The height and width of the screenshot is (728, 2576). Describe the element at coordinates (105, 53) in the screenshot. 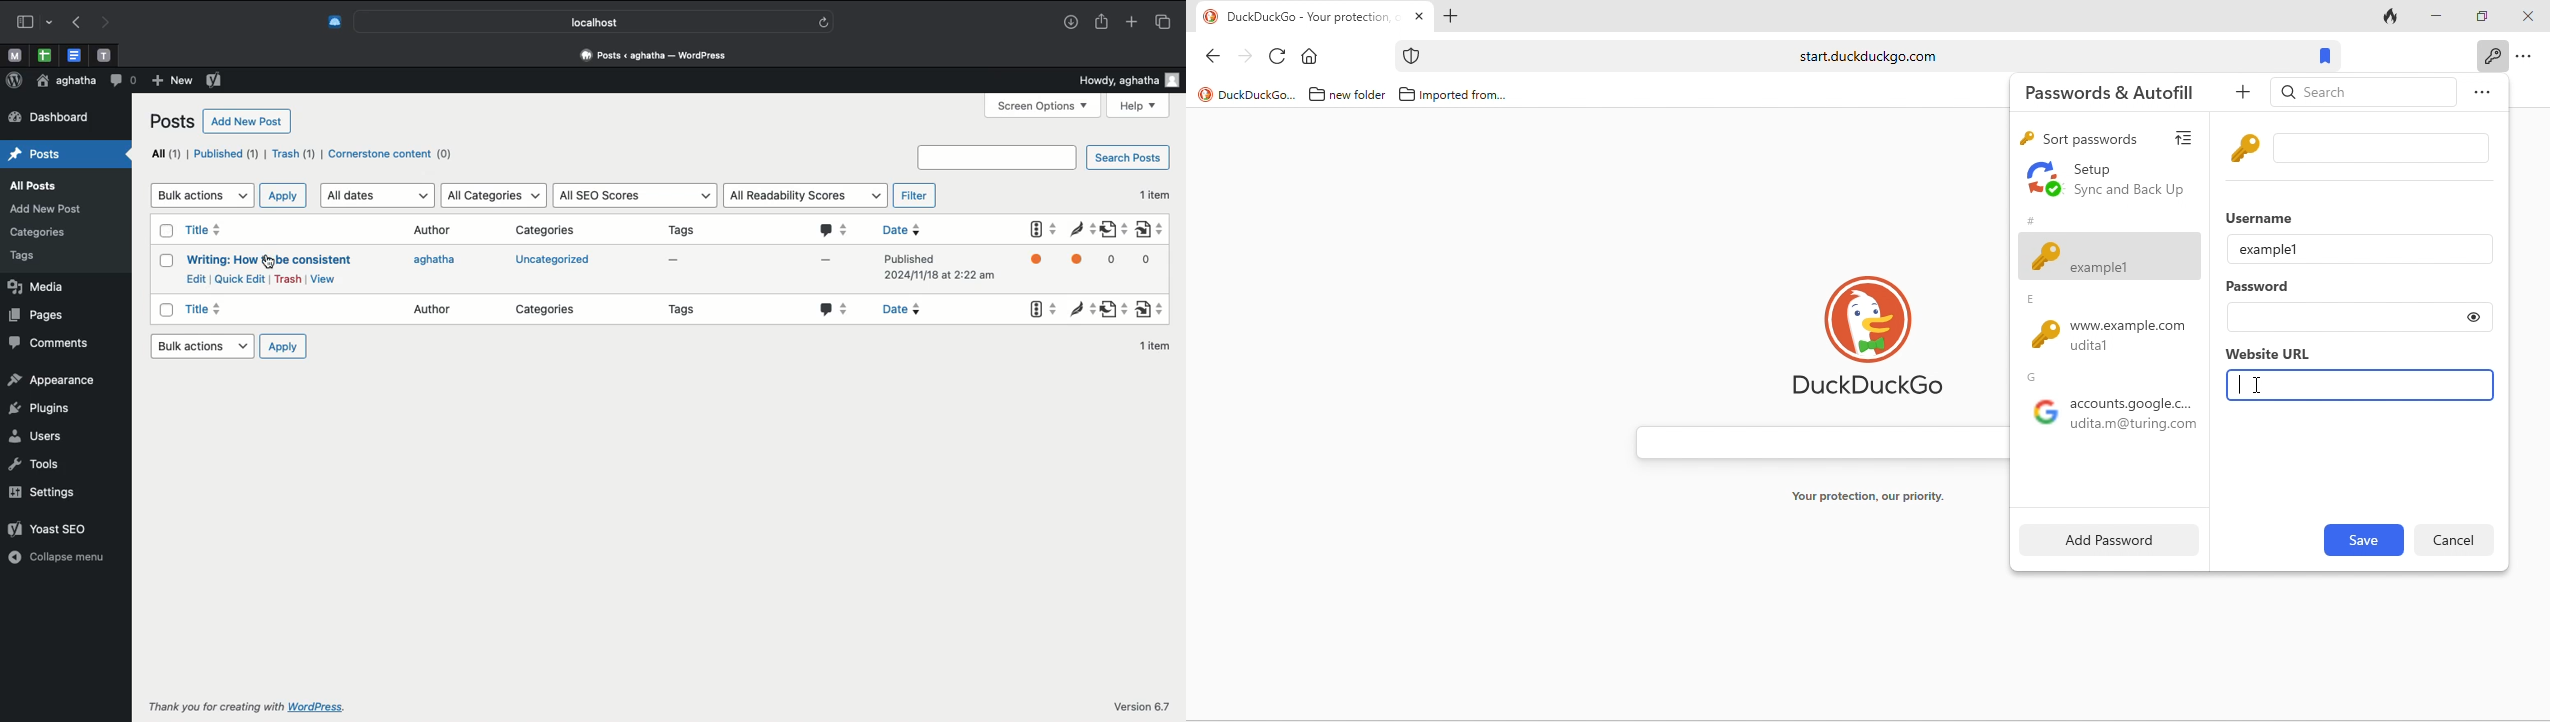

I see `pinned tab` at that location.